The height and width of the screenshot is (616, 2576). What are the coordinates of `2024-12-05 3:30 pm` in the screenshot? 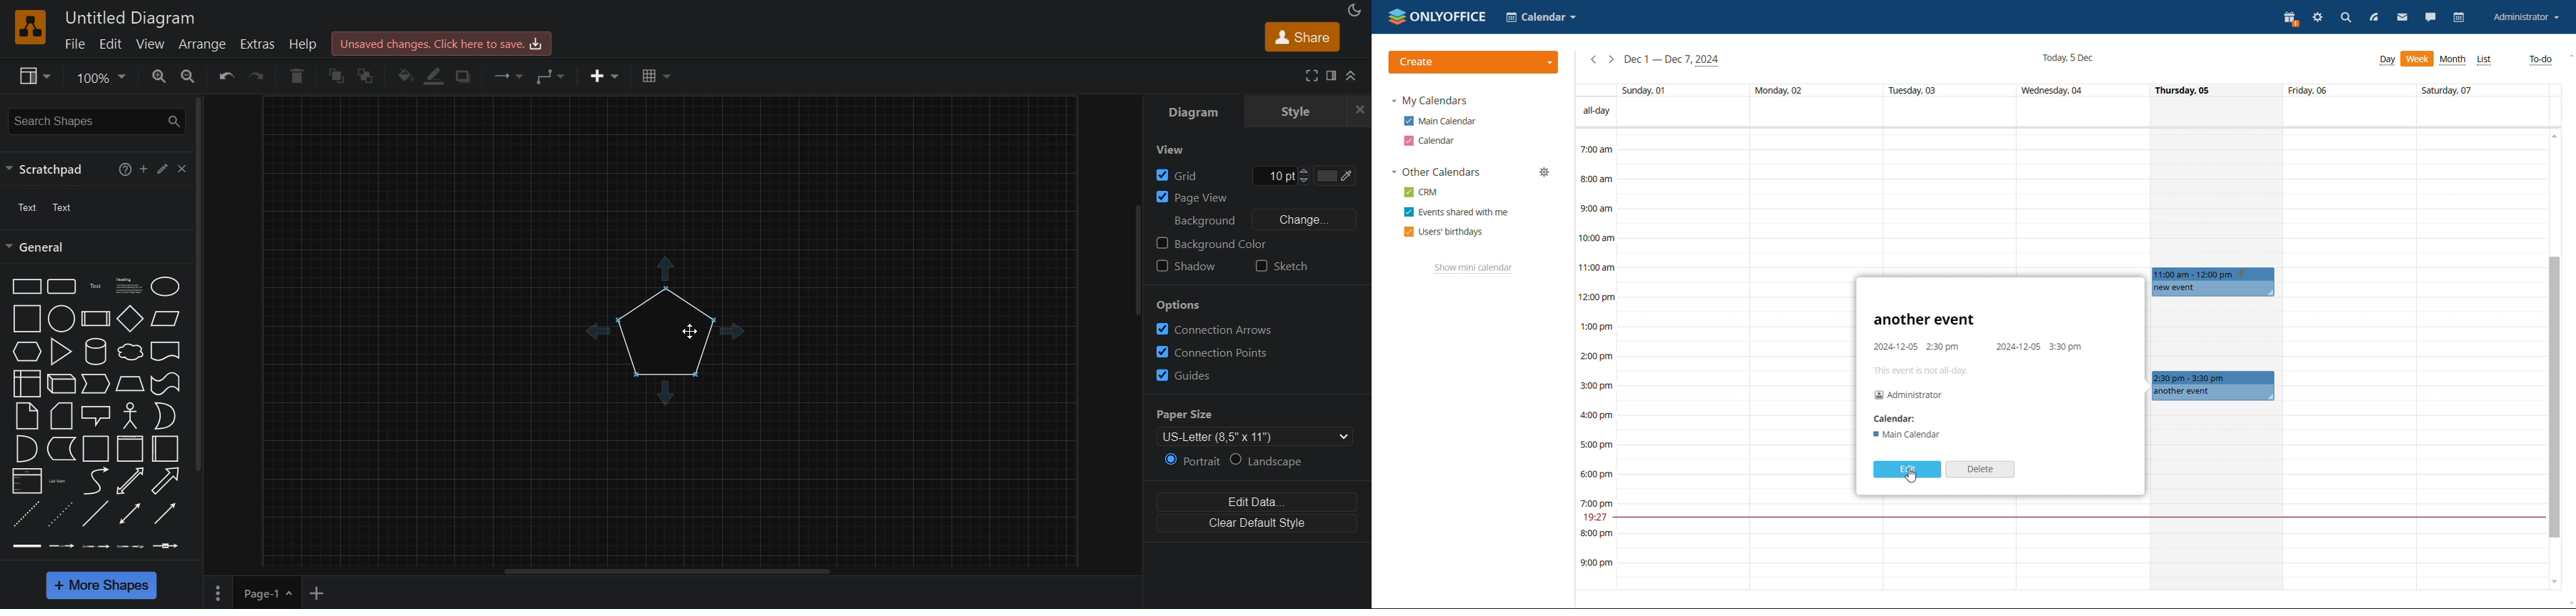 It's located at (2040, 347).